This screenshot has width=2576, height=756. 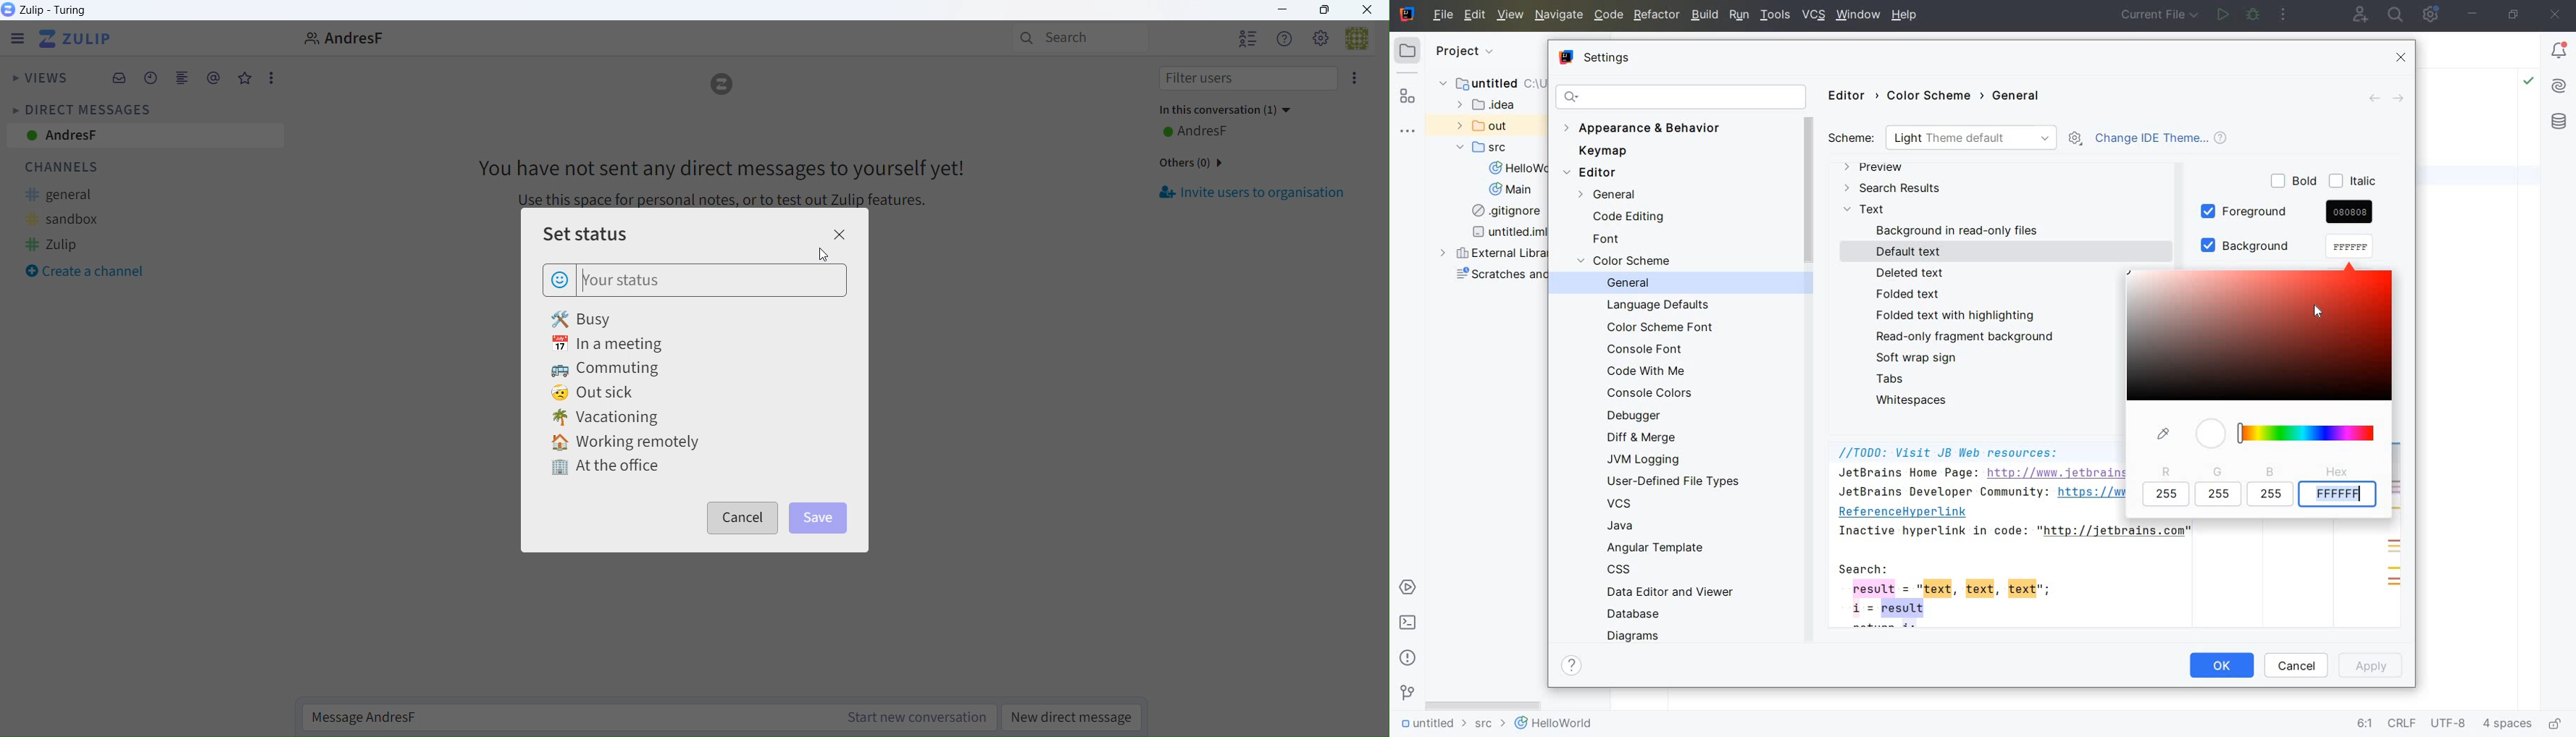 I want to click on Your status, so click(x=695, y=279).